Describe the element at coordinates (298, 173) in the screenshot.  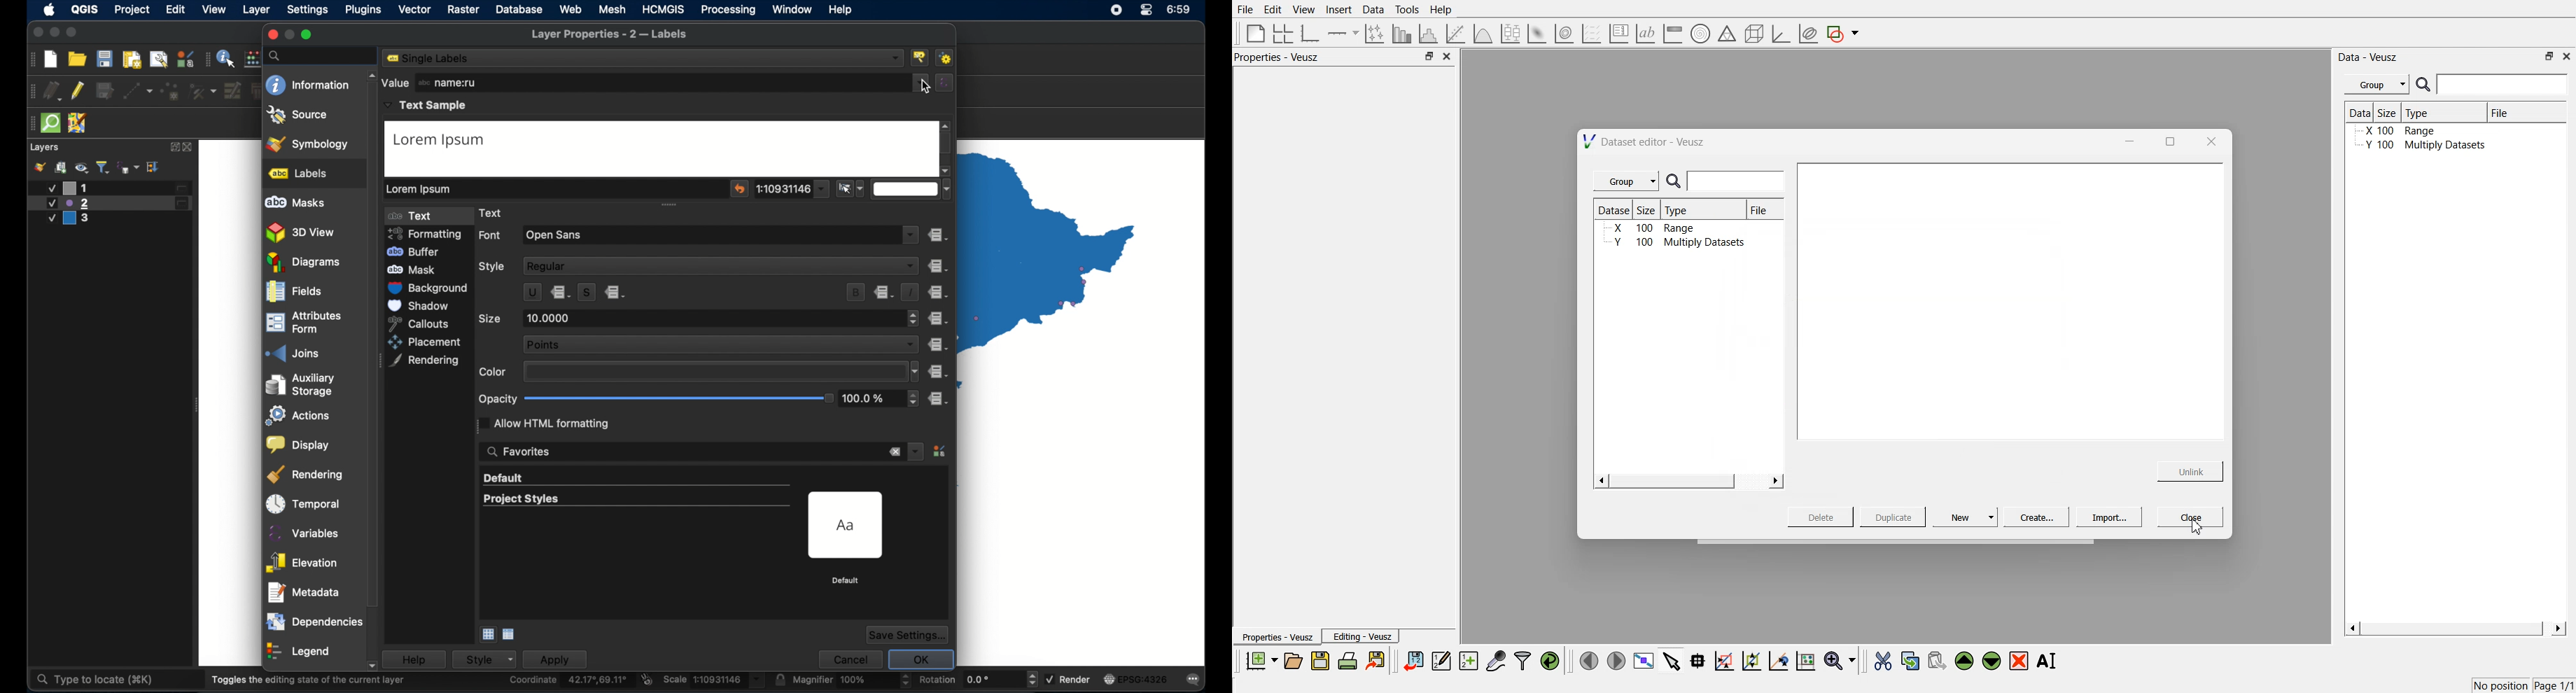
I see `labels` at that location.